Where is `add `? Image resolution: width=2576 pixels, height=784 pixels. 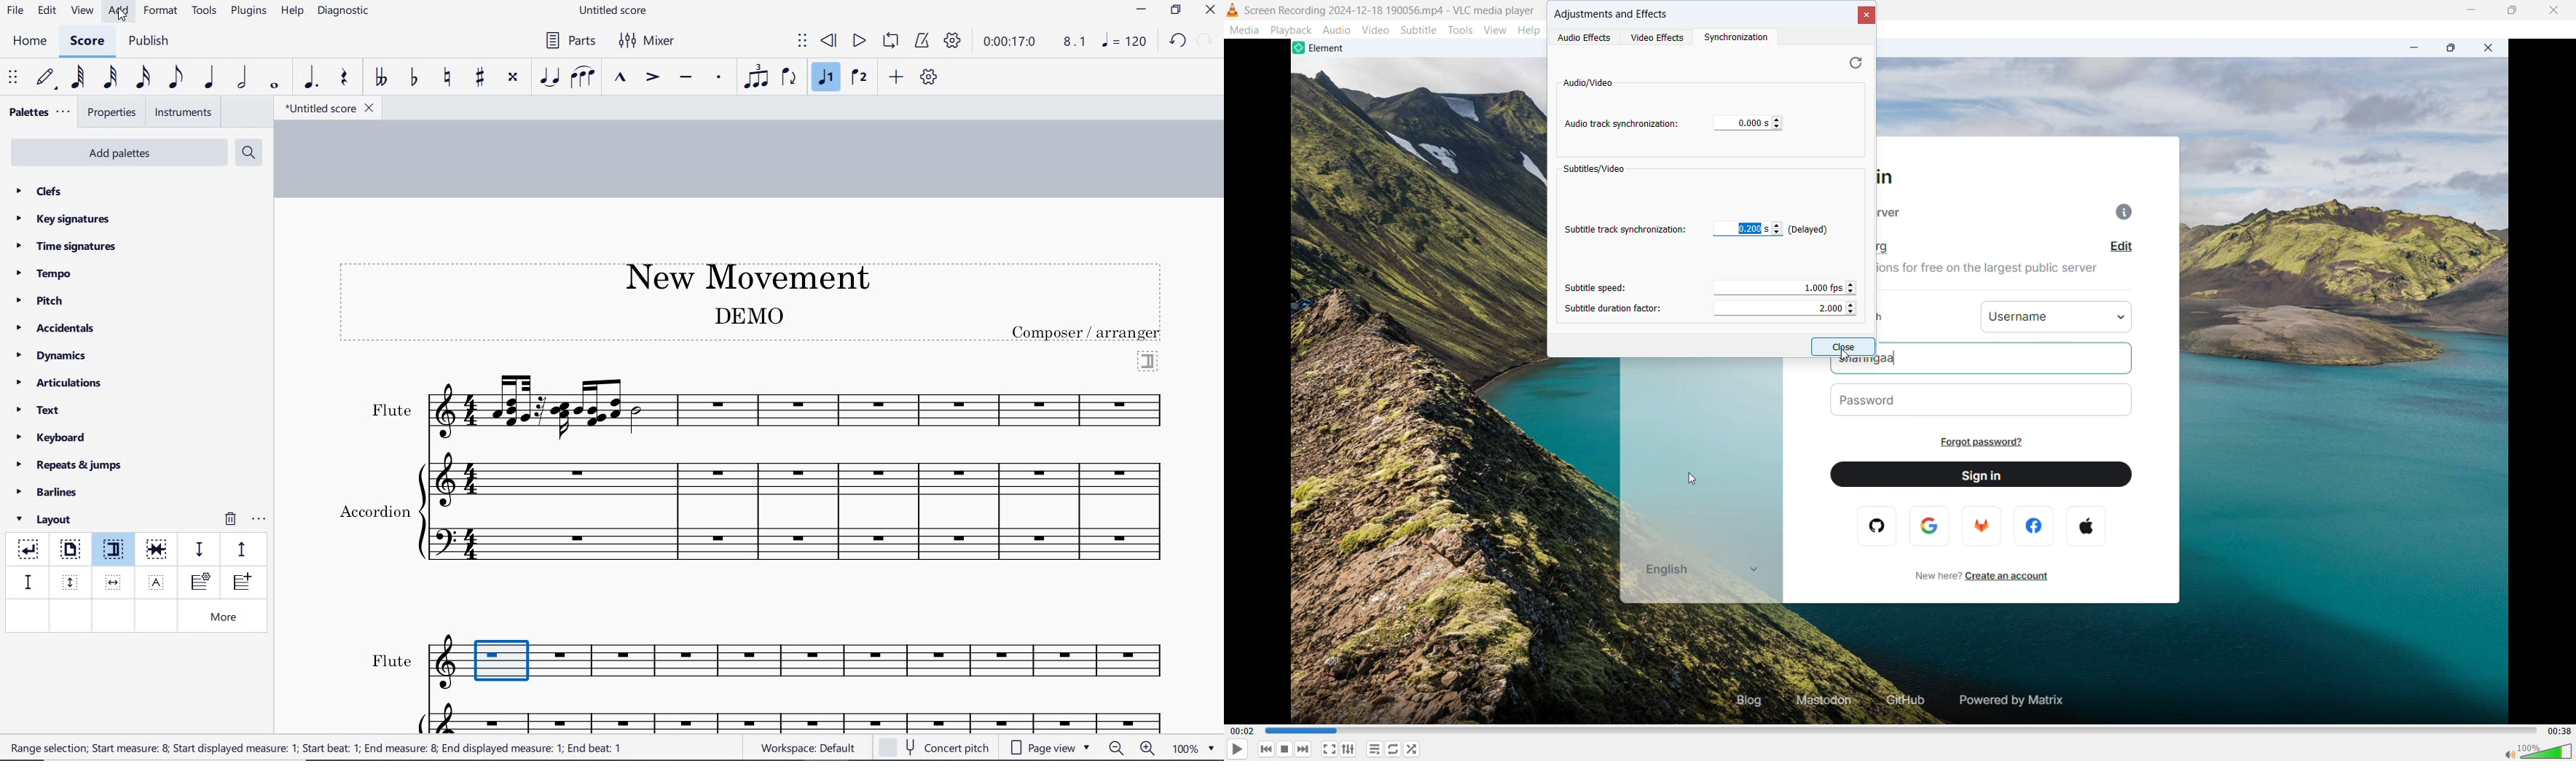
add  is located at coordinates (120, 11).